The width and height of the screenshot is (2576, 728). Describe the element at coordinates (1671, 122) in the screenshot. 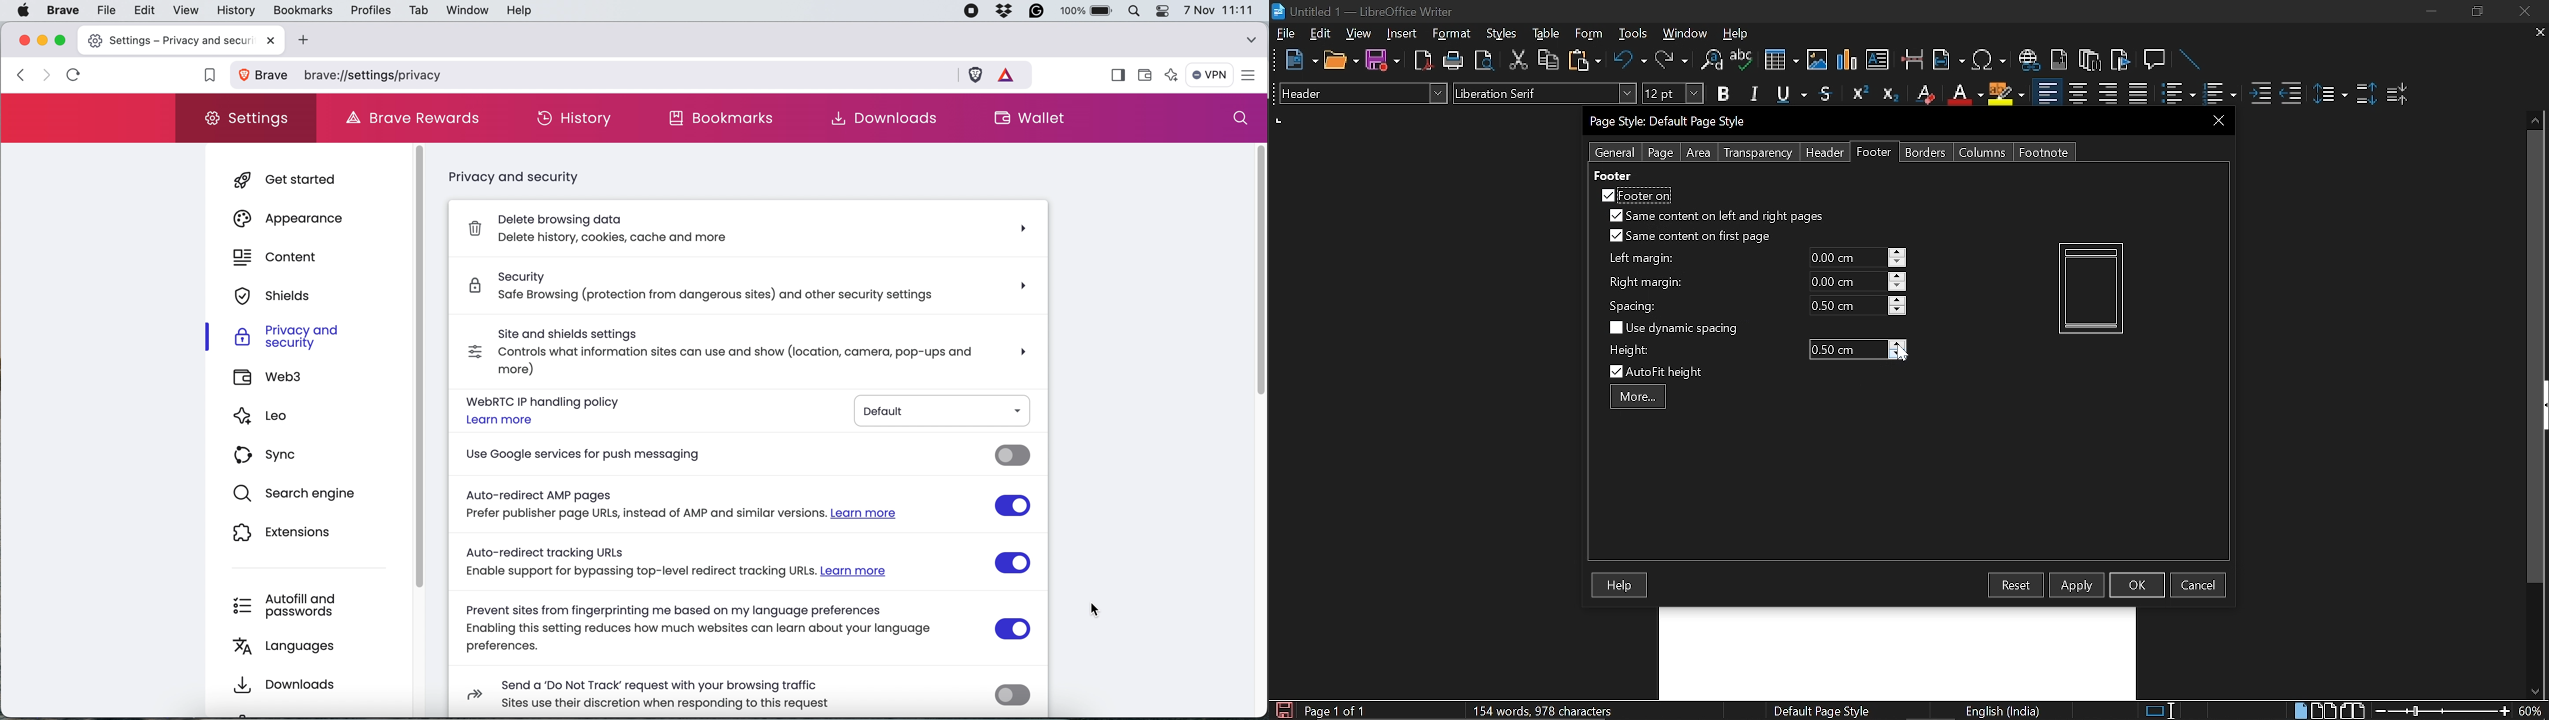

I see `Current window` at that location.